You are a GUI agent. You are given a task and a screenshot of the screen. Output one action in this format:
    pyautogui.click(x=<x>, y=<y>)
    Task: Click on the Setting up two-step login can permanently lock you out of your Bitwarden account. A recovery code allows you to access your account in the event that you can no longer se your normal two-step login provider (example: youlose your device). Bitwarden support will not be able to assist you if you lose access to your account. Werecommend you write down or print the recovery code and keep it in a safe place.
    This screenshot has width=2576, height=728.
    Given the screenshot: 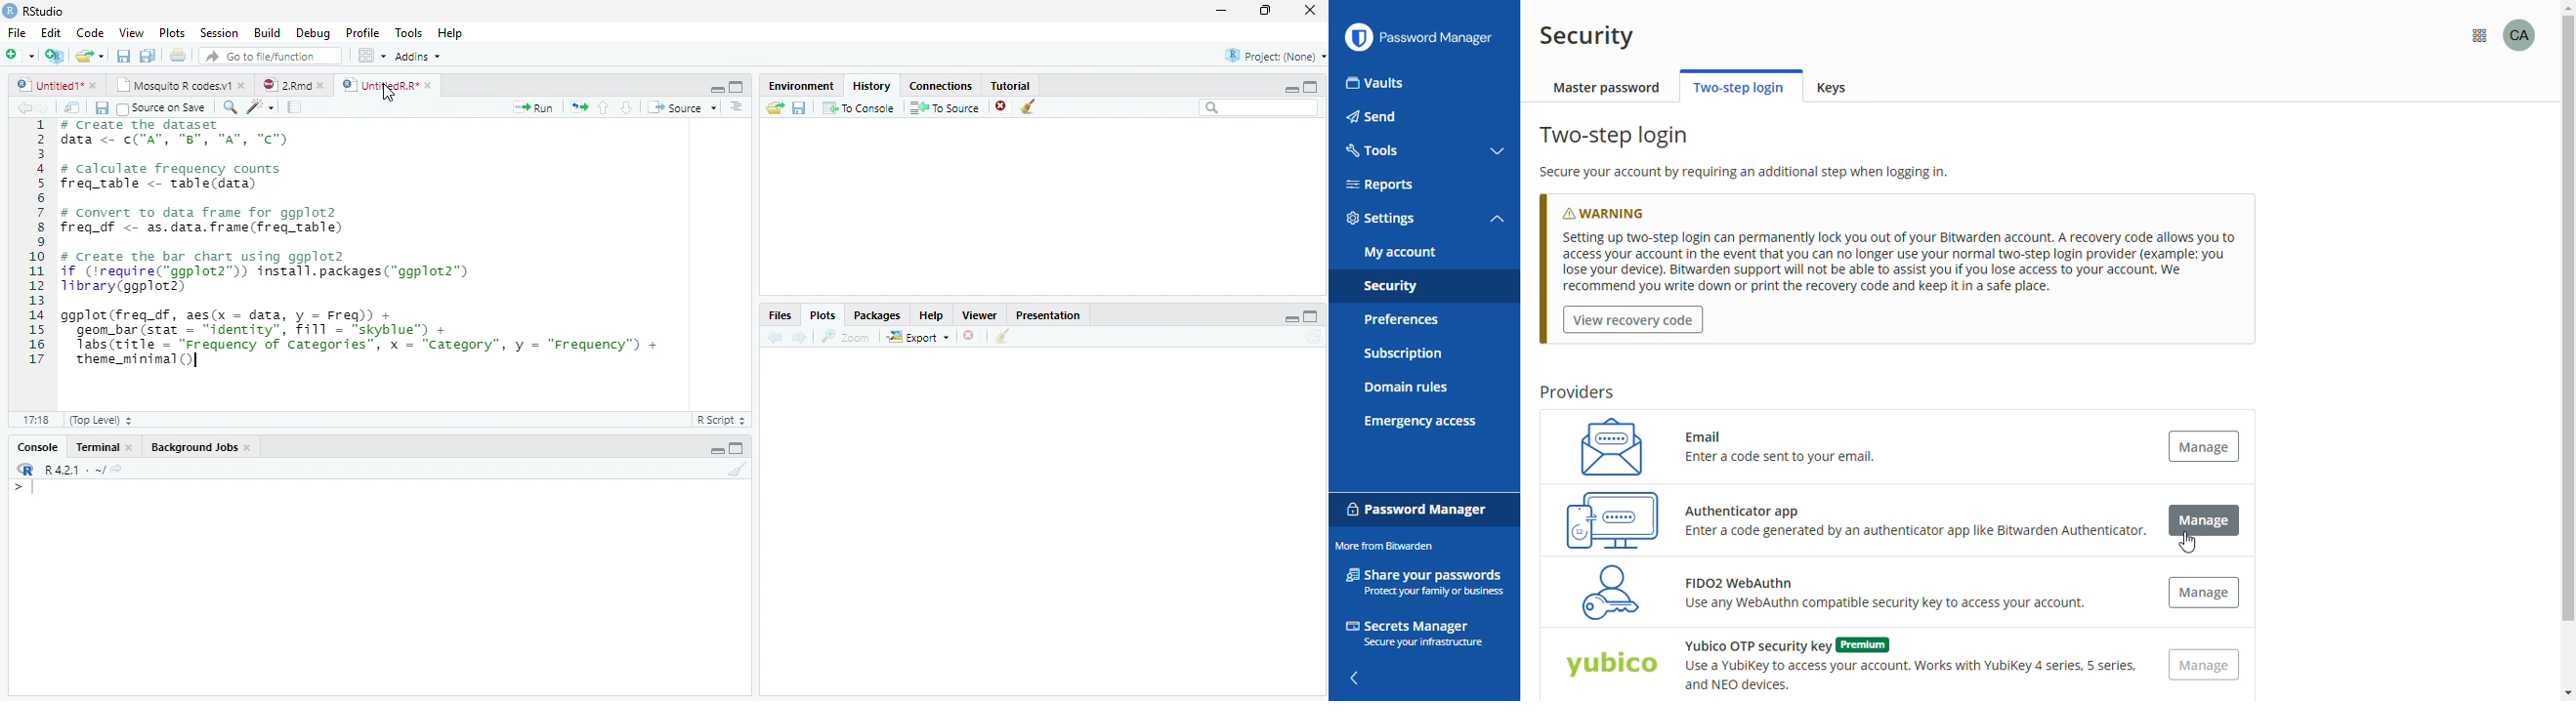 What is the action you would take?
    pyautogui.click(x=1893, y=262)
    